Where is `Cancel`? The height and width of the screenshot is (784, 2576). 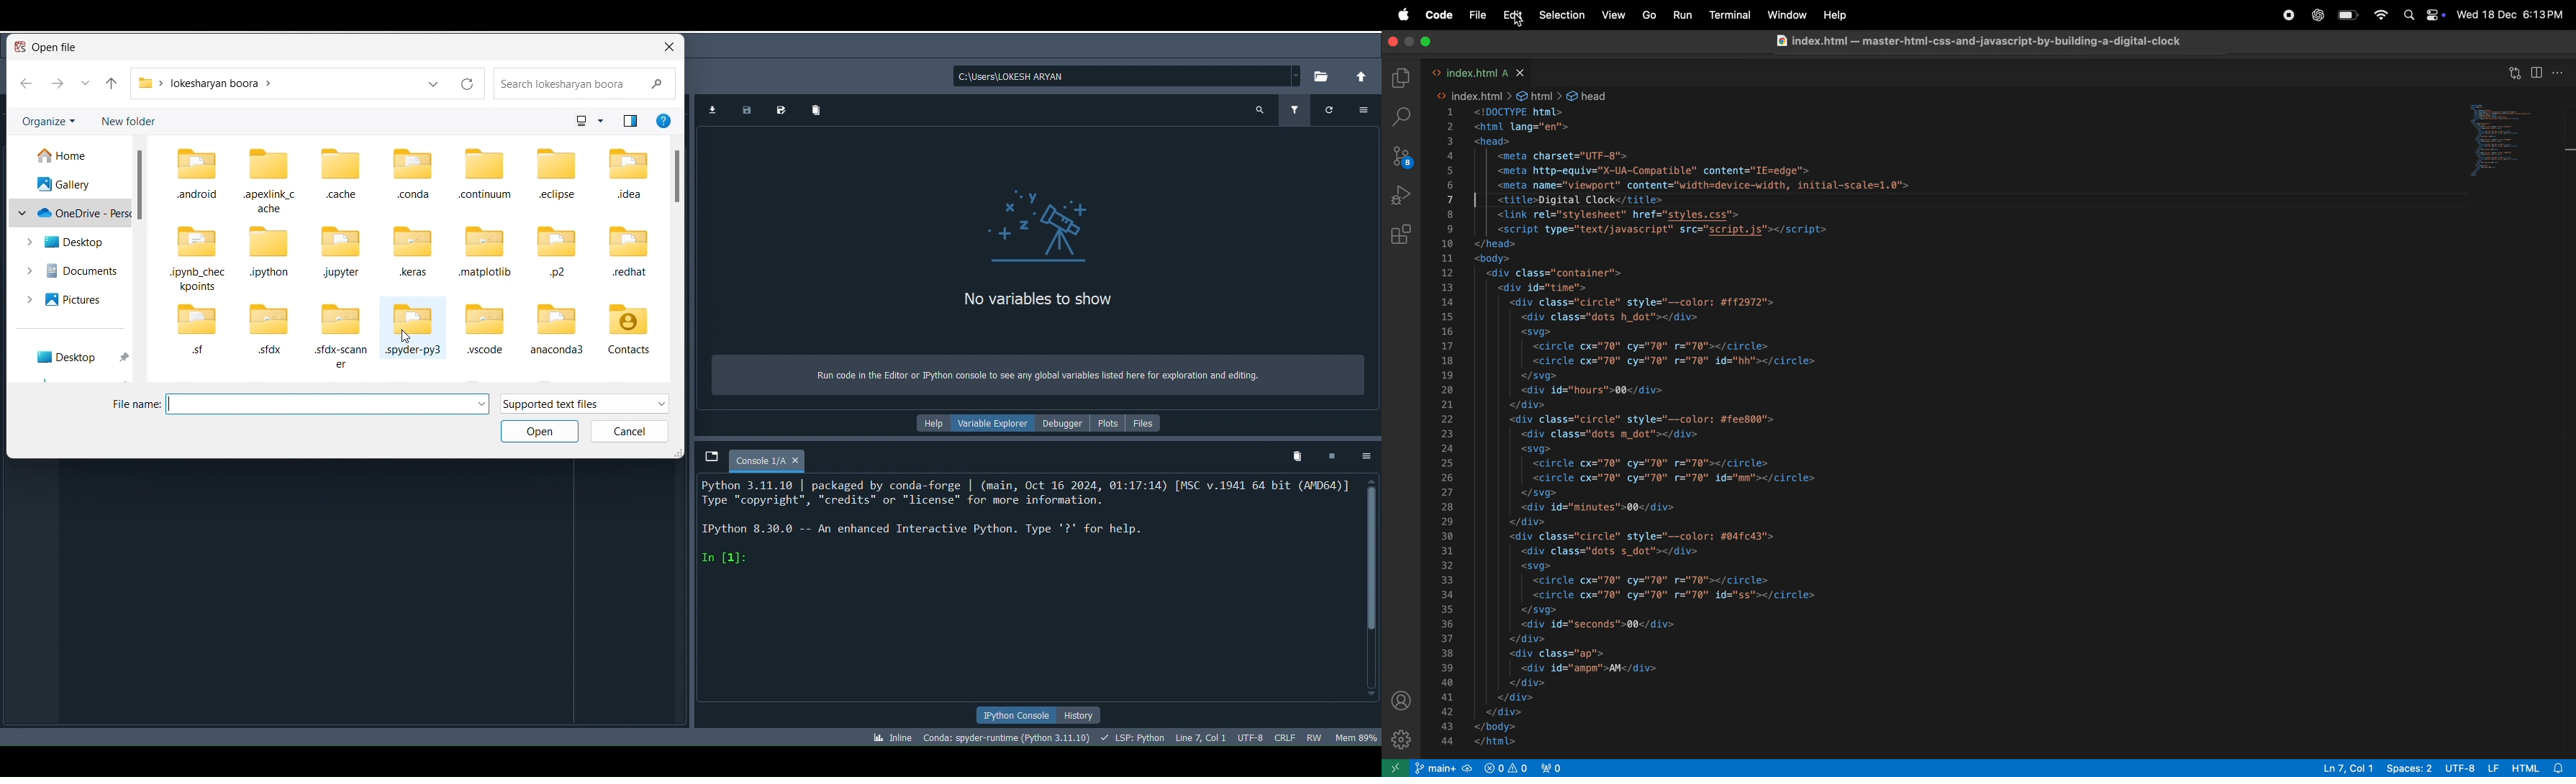 Cancel is located at coordinates (625, 433).